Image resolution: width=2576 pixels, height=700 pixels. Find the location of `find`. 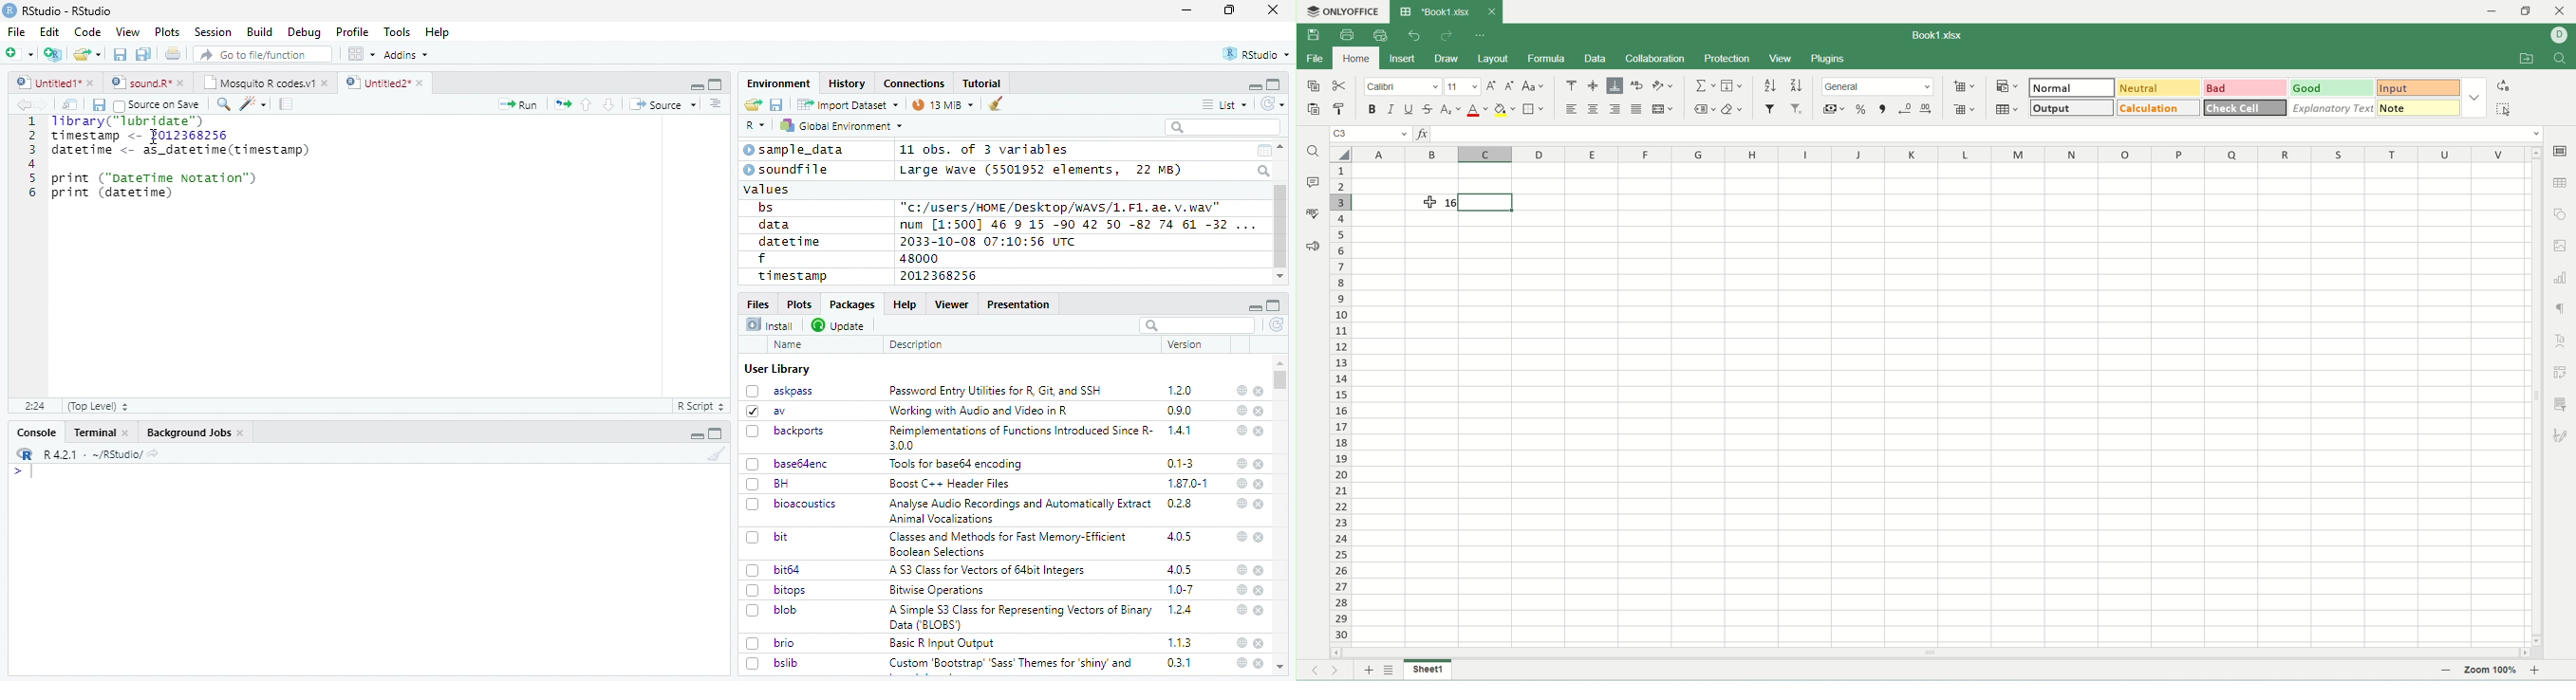

find is located at coordinates (1312, 152).